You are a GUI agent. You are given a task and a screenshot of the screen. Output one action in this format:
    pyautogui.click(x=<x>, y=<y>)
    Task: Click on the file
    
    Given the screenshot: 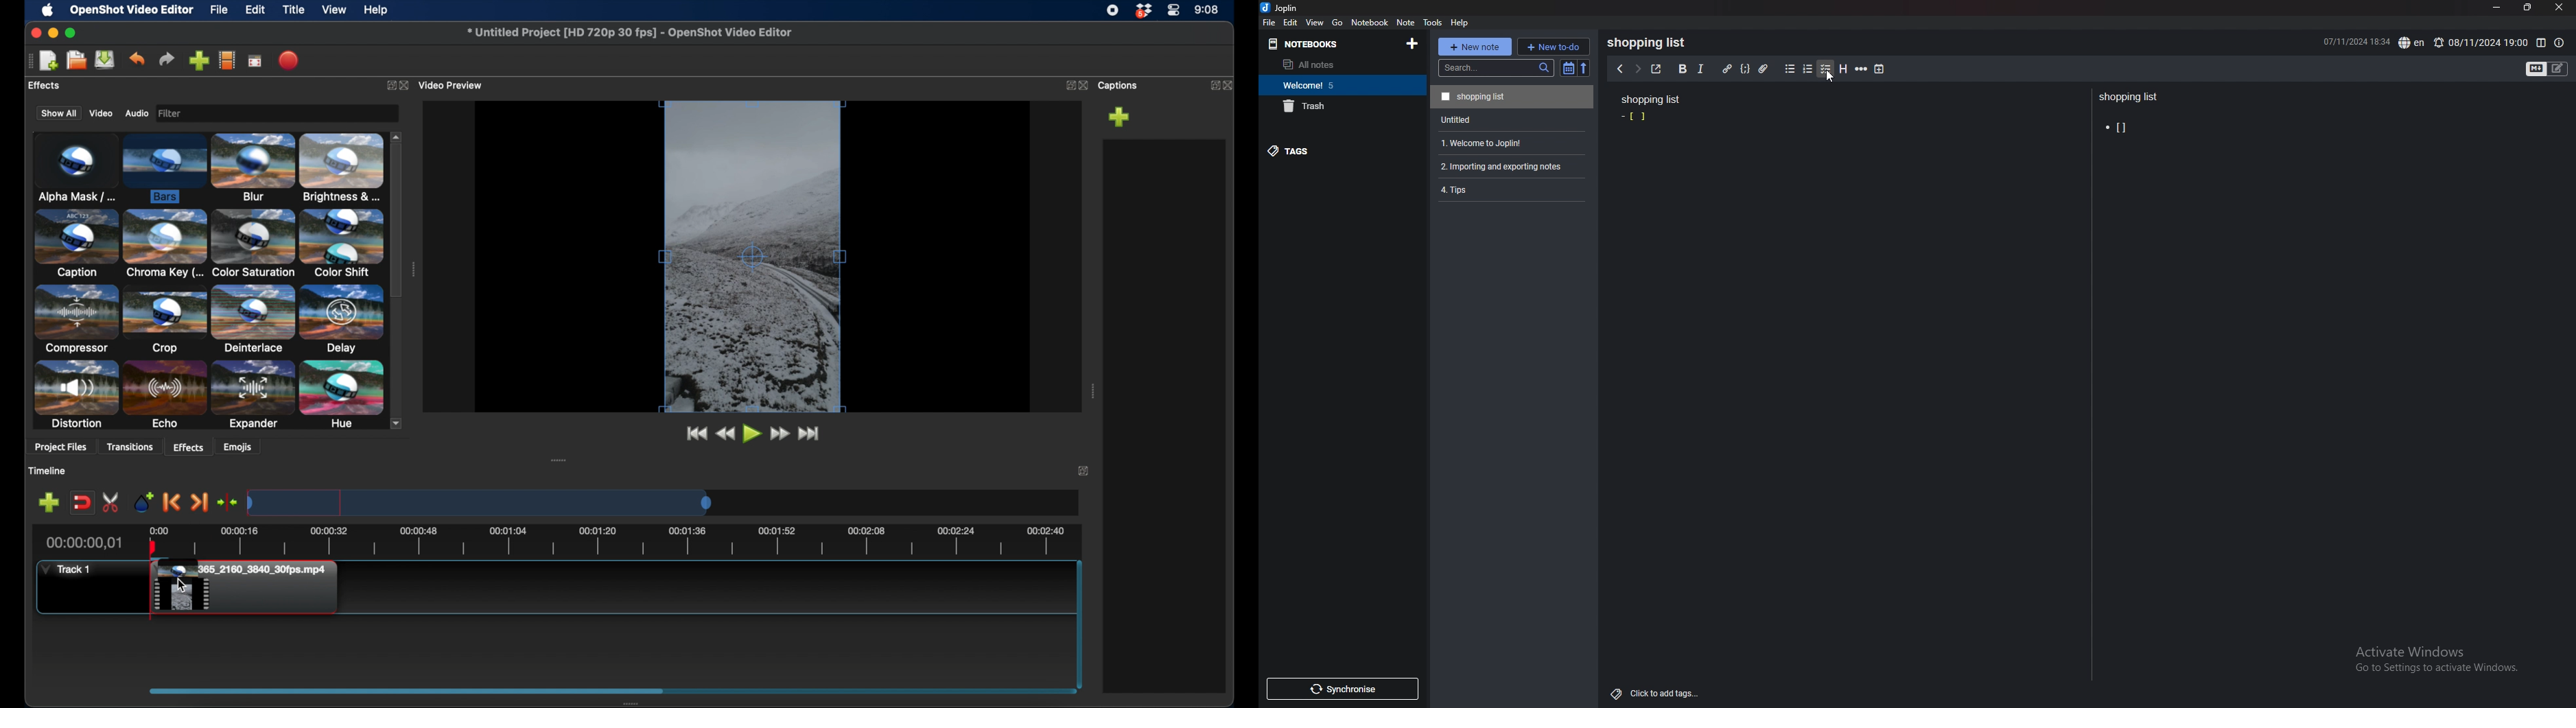 What is the action you would take?
    pyautogui.click(x=220, y=10)
    